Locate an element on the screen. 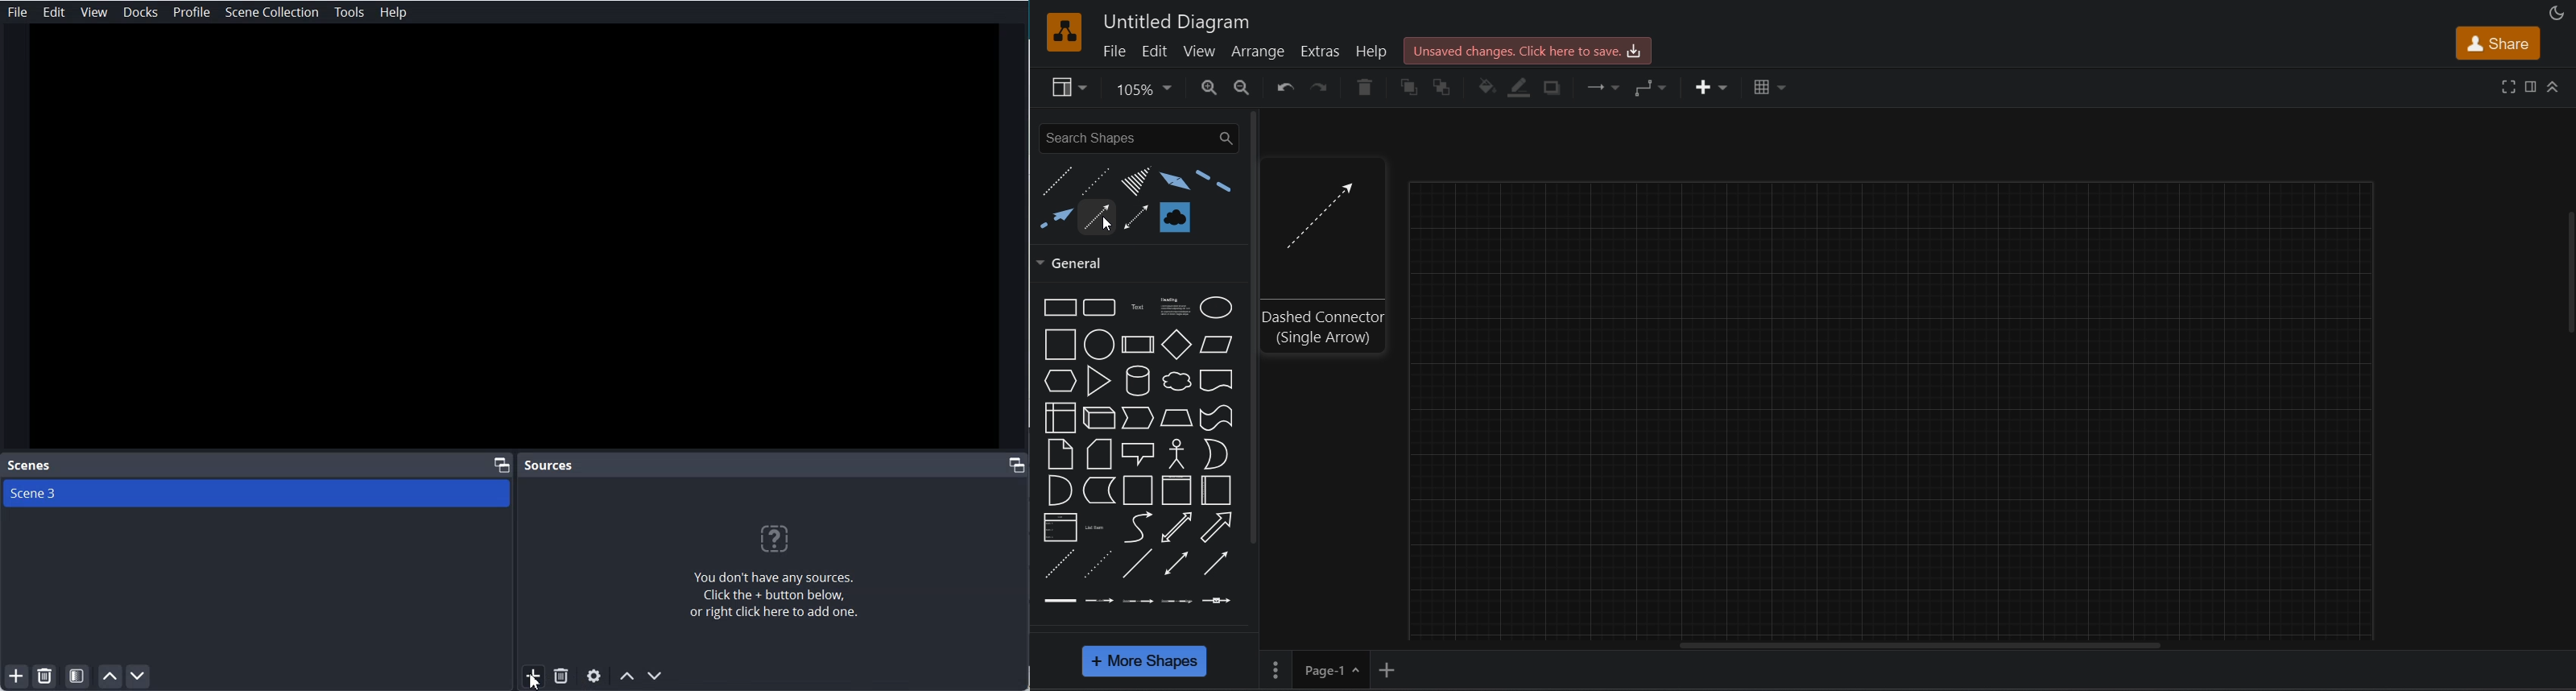 Image resolution: width=2576 pixels, height=700 pixels. zoom in is located at coordinates (1210, 88).